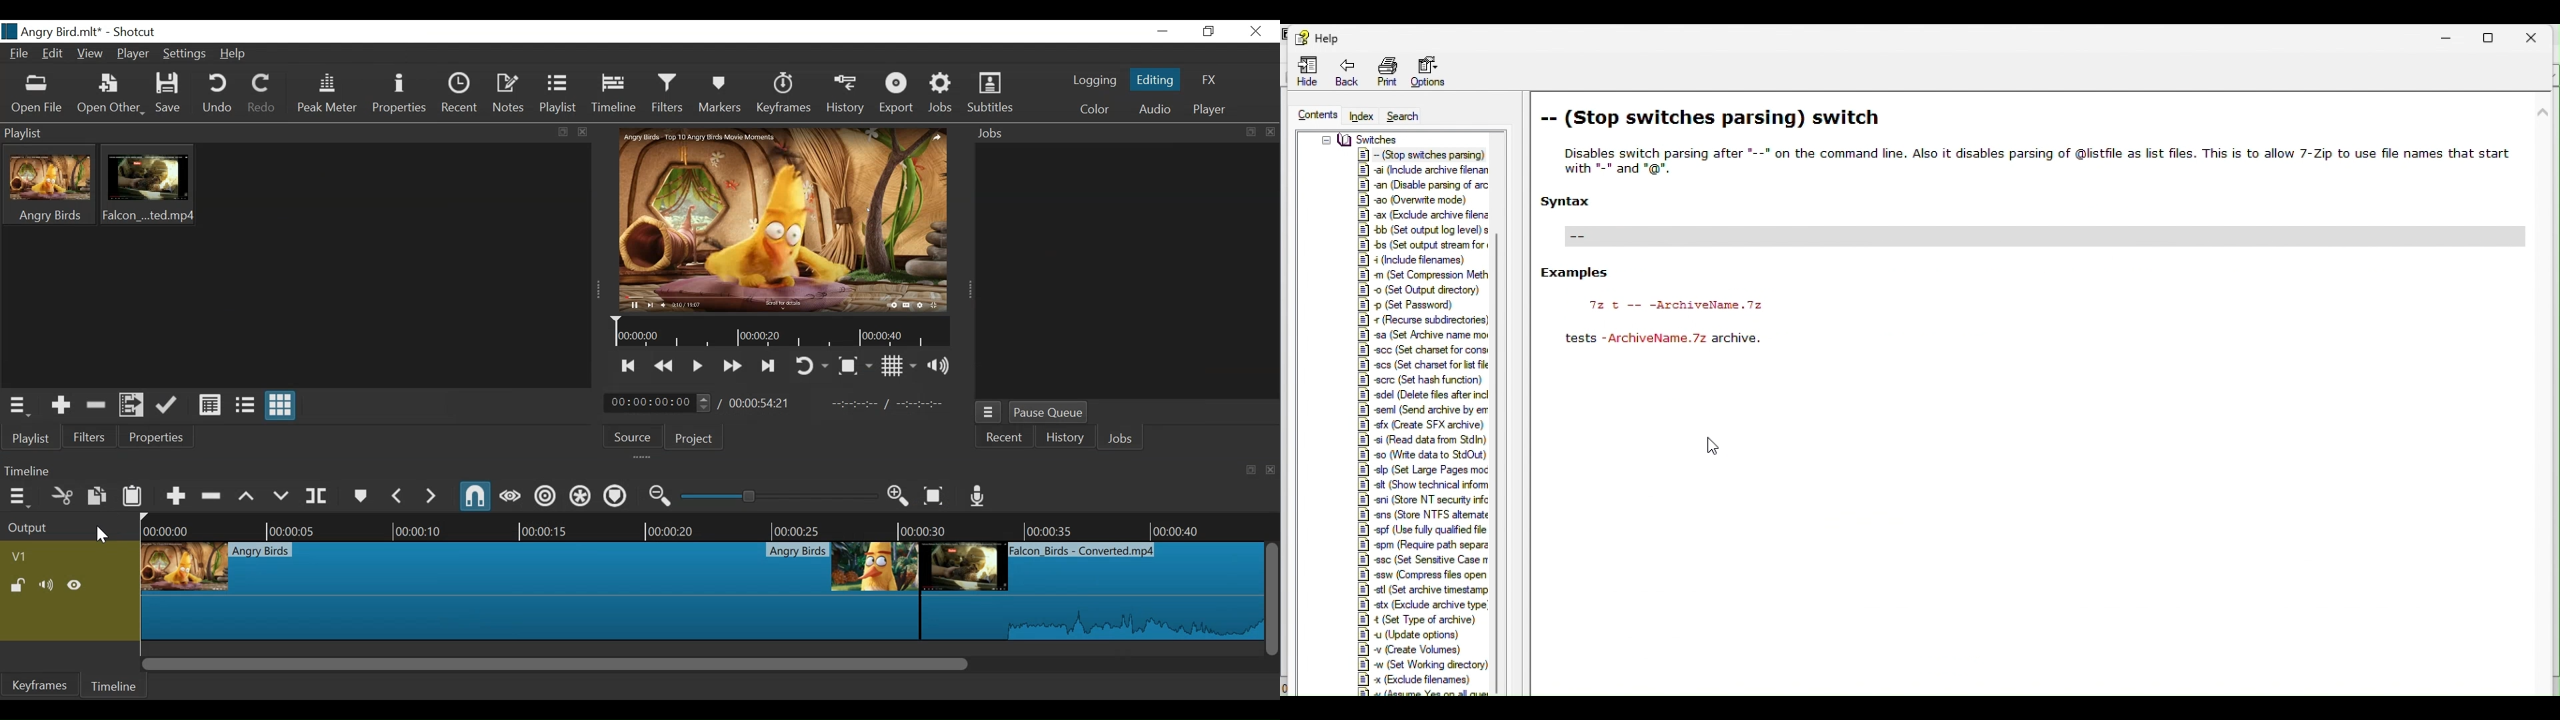 This screenshot has width=2576, height=728. Describe the element at coordinates (19, 54) in the screenshot. I see `File` at that location.